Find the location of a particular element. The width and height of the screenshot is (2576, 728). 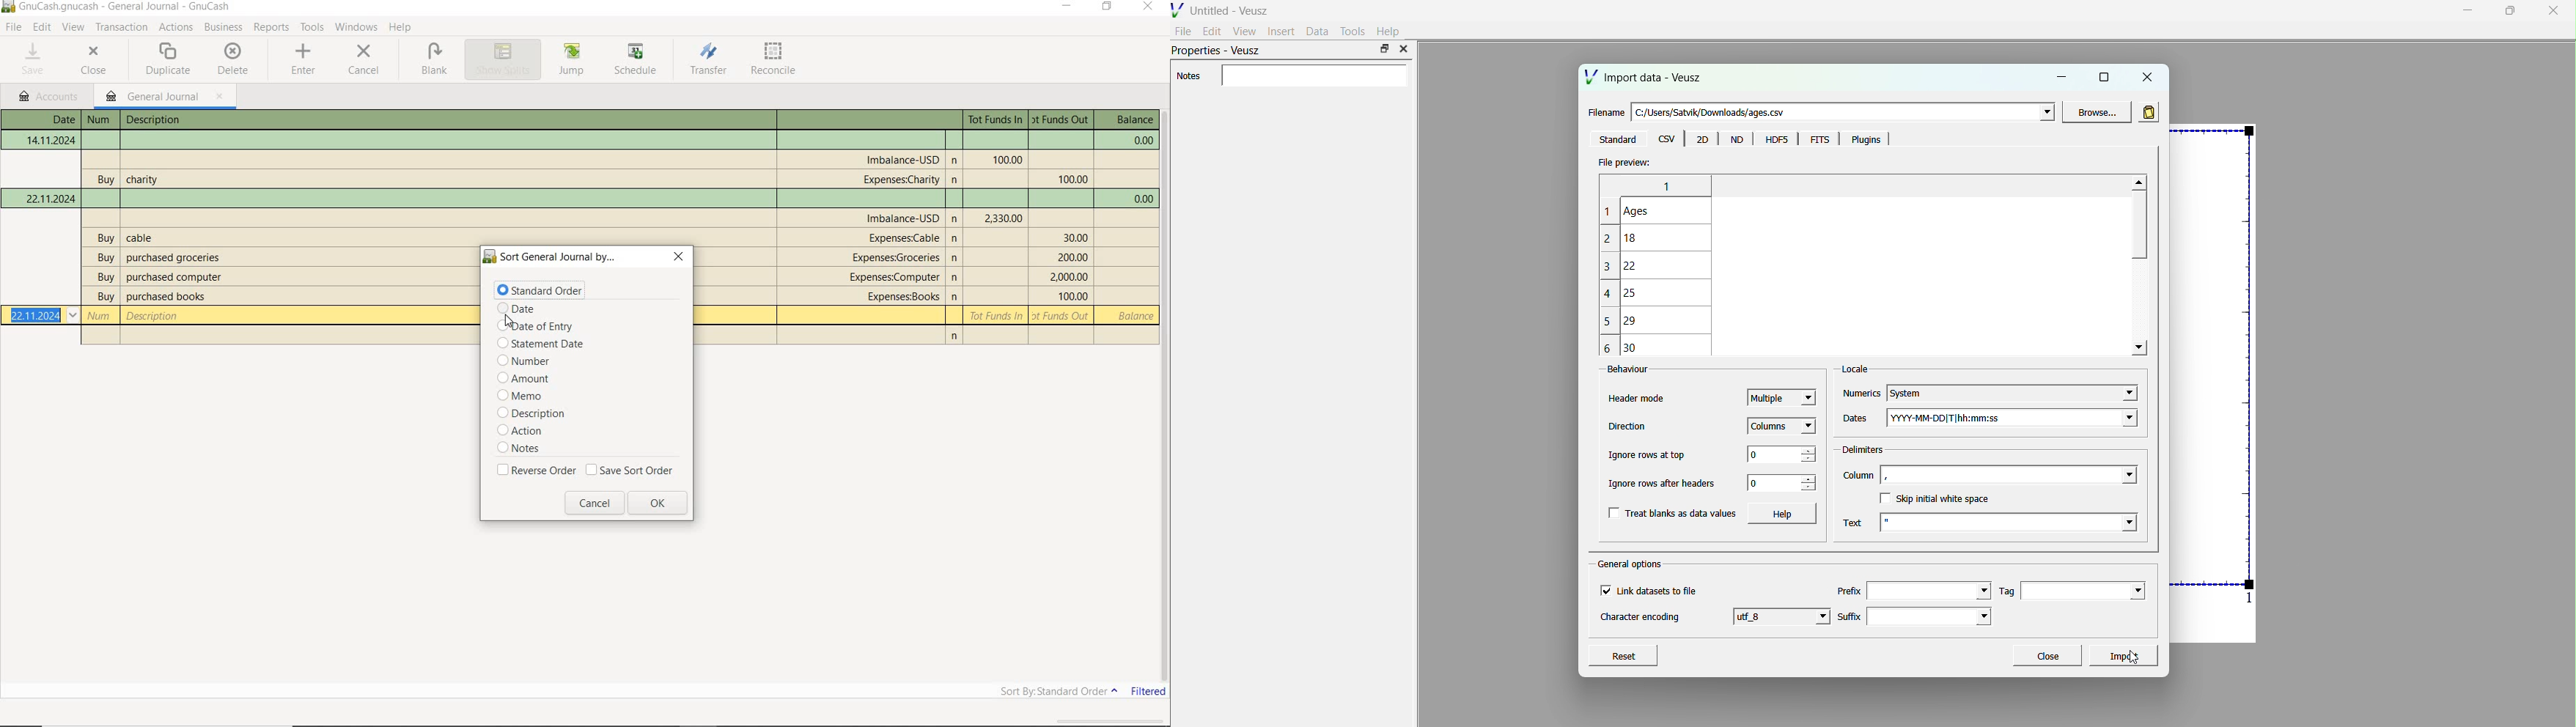

memo is located at coordinates (525, 396).